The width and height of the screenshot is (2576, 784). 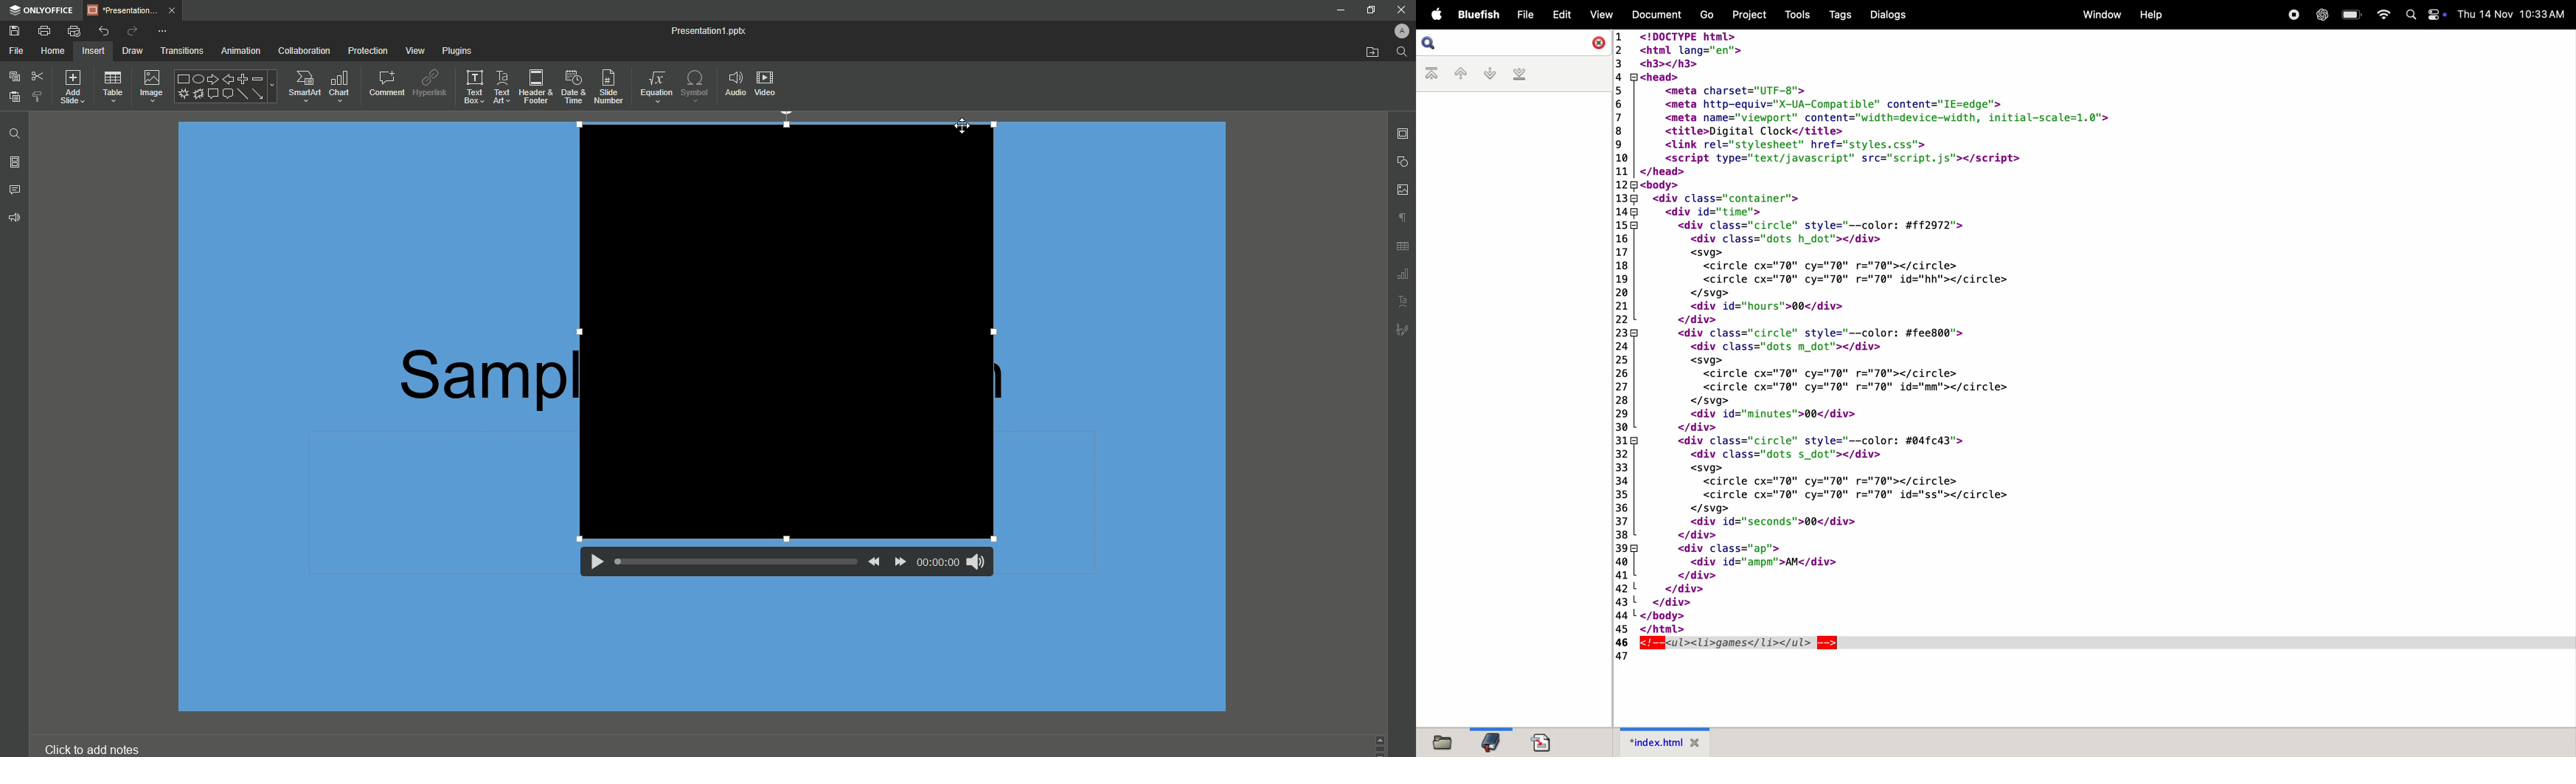 What do you see at coordinates (767, 83) in the screenshot?
I see `Video` at bounding box center [767, 83].